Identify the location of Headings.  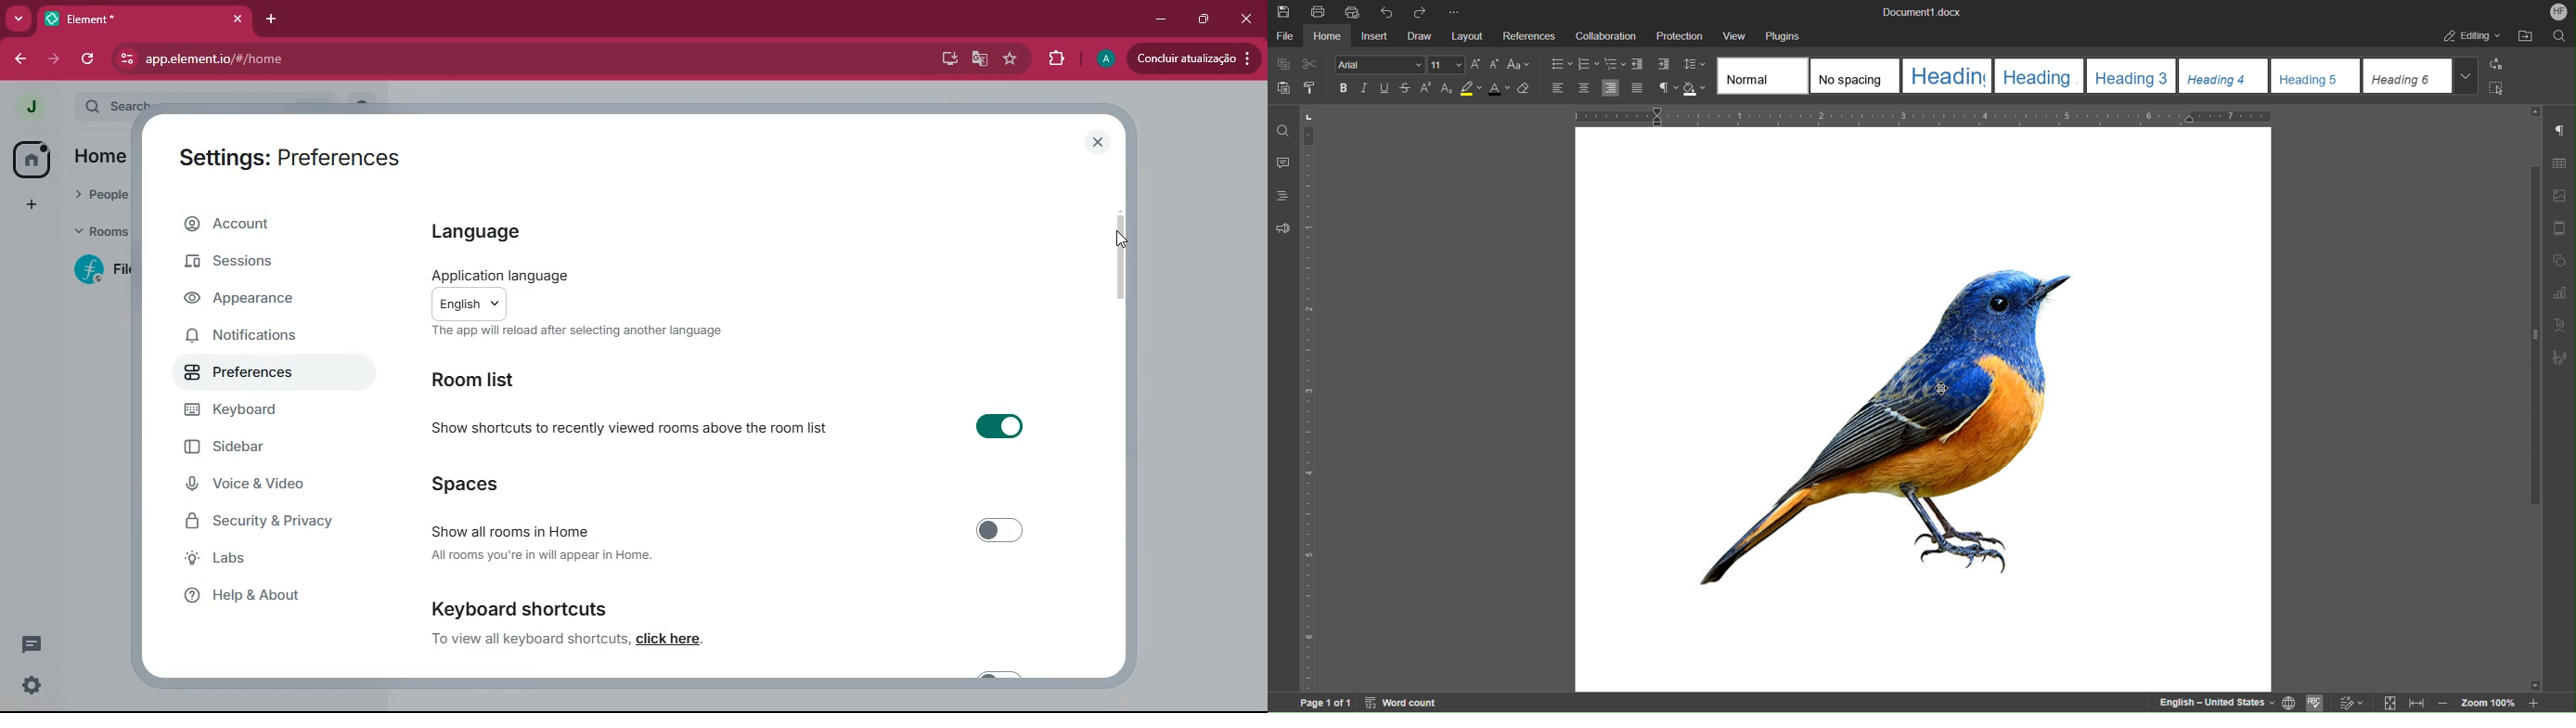
(1283, 197).